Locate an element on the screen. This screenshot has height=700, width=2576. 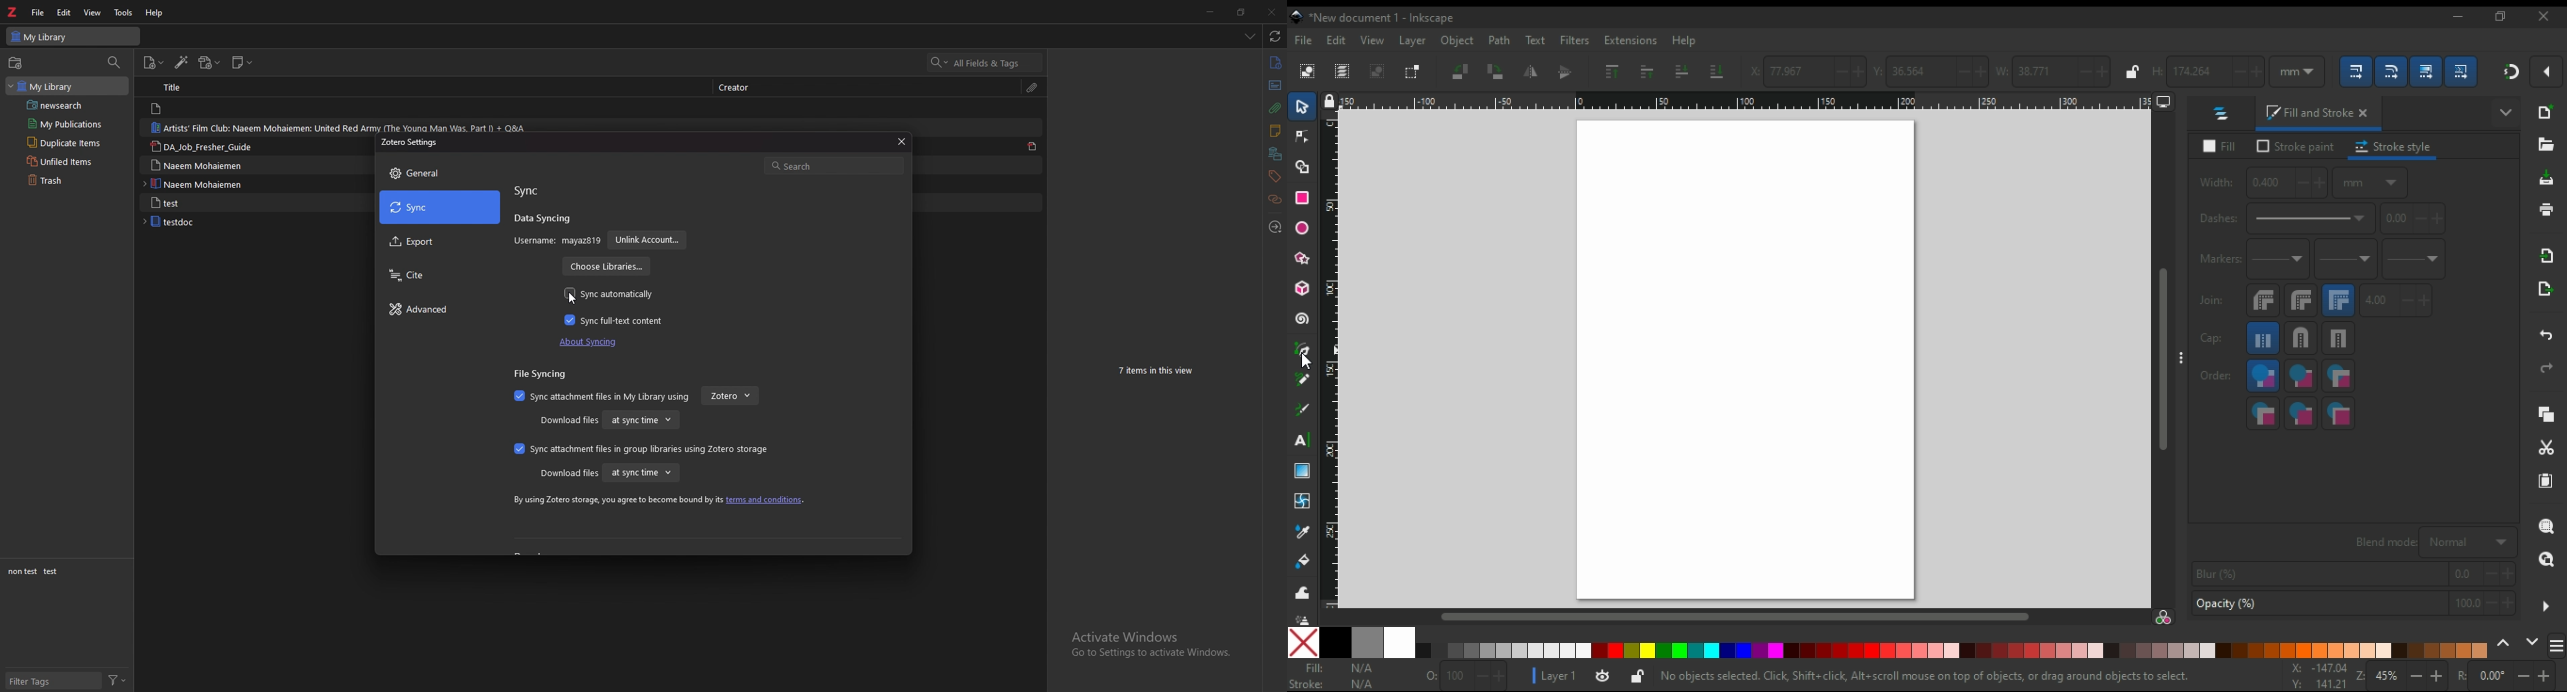
new item is located at coordinates (154, 62).